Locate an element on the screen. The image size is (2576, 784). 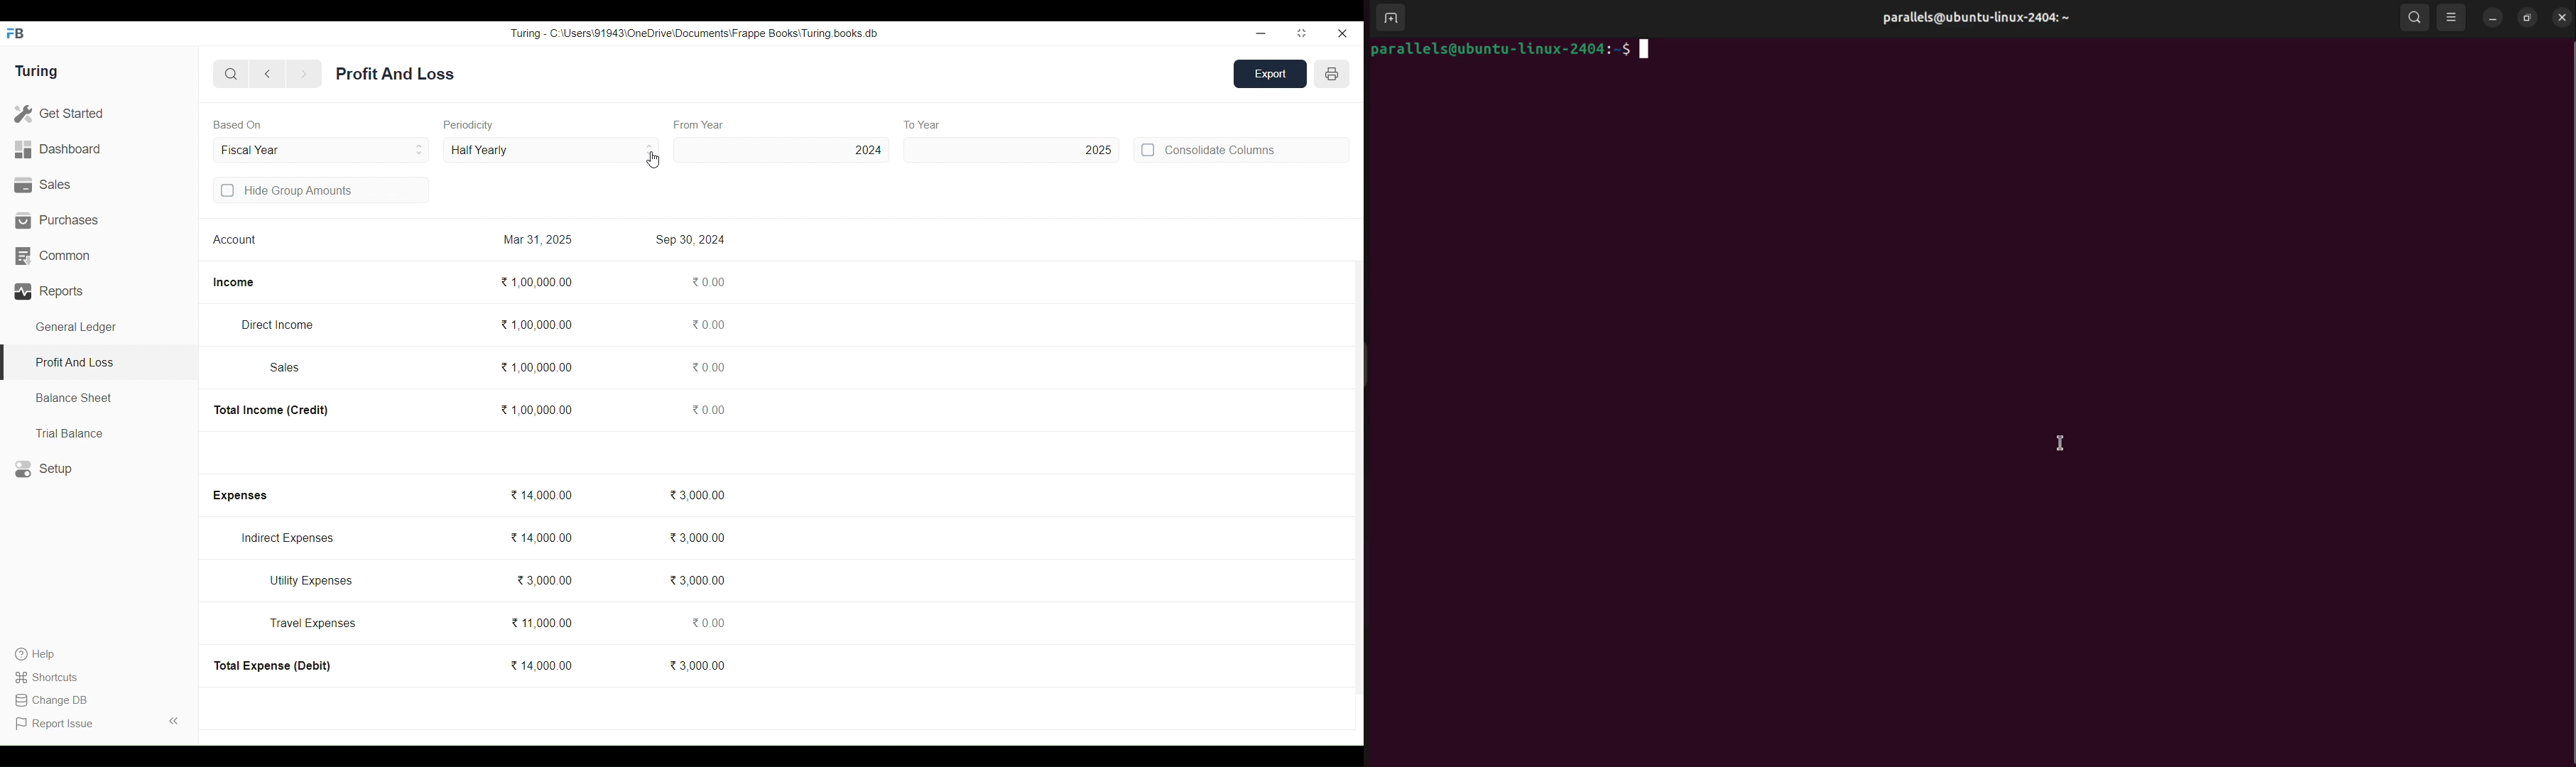
Income is located at coordinates (234, 283).